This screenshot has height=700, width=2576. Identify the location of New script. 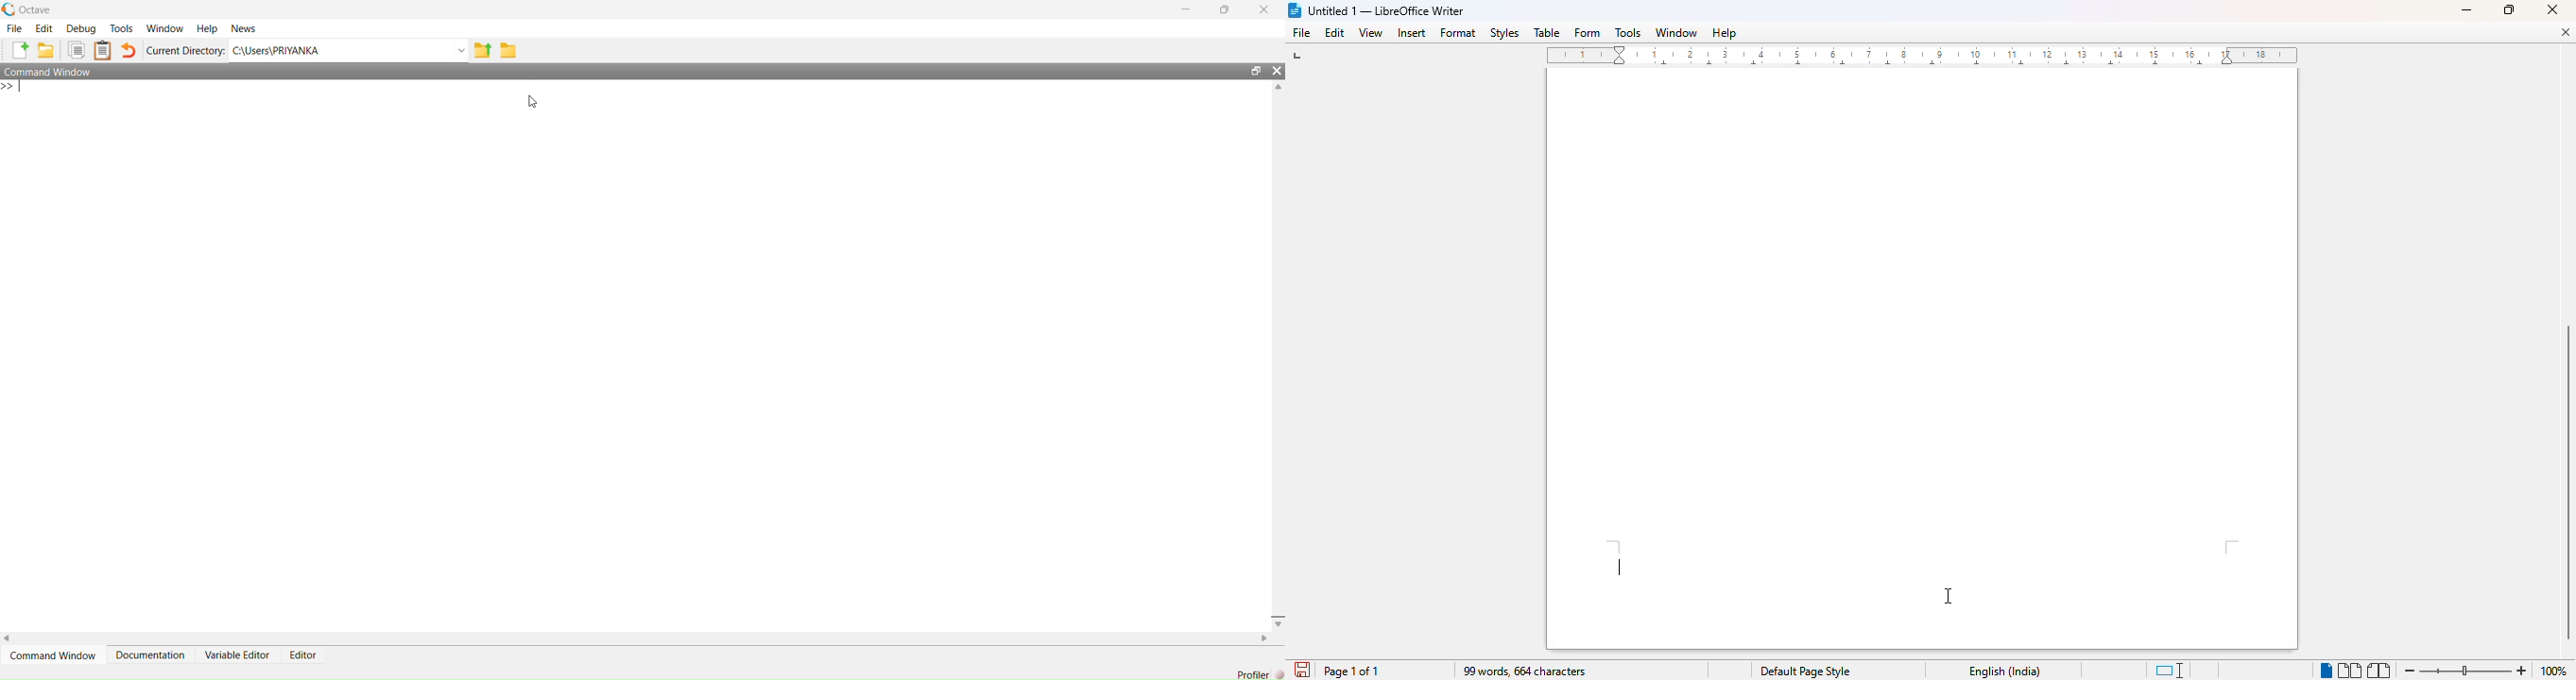
(21, 50).